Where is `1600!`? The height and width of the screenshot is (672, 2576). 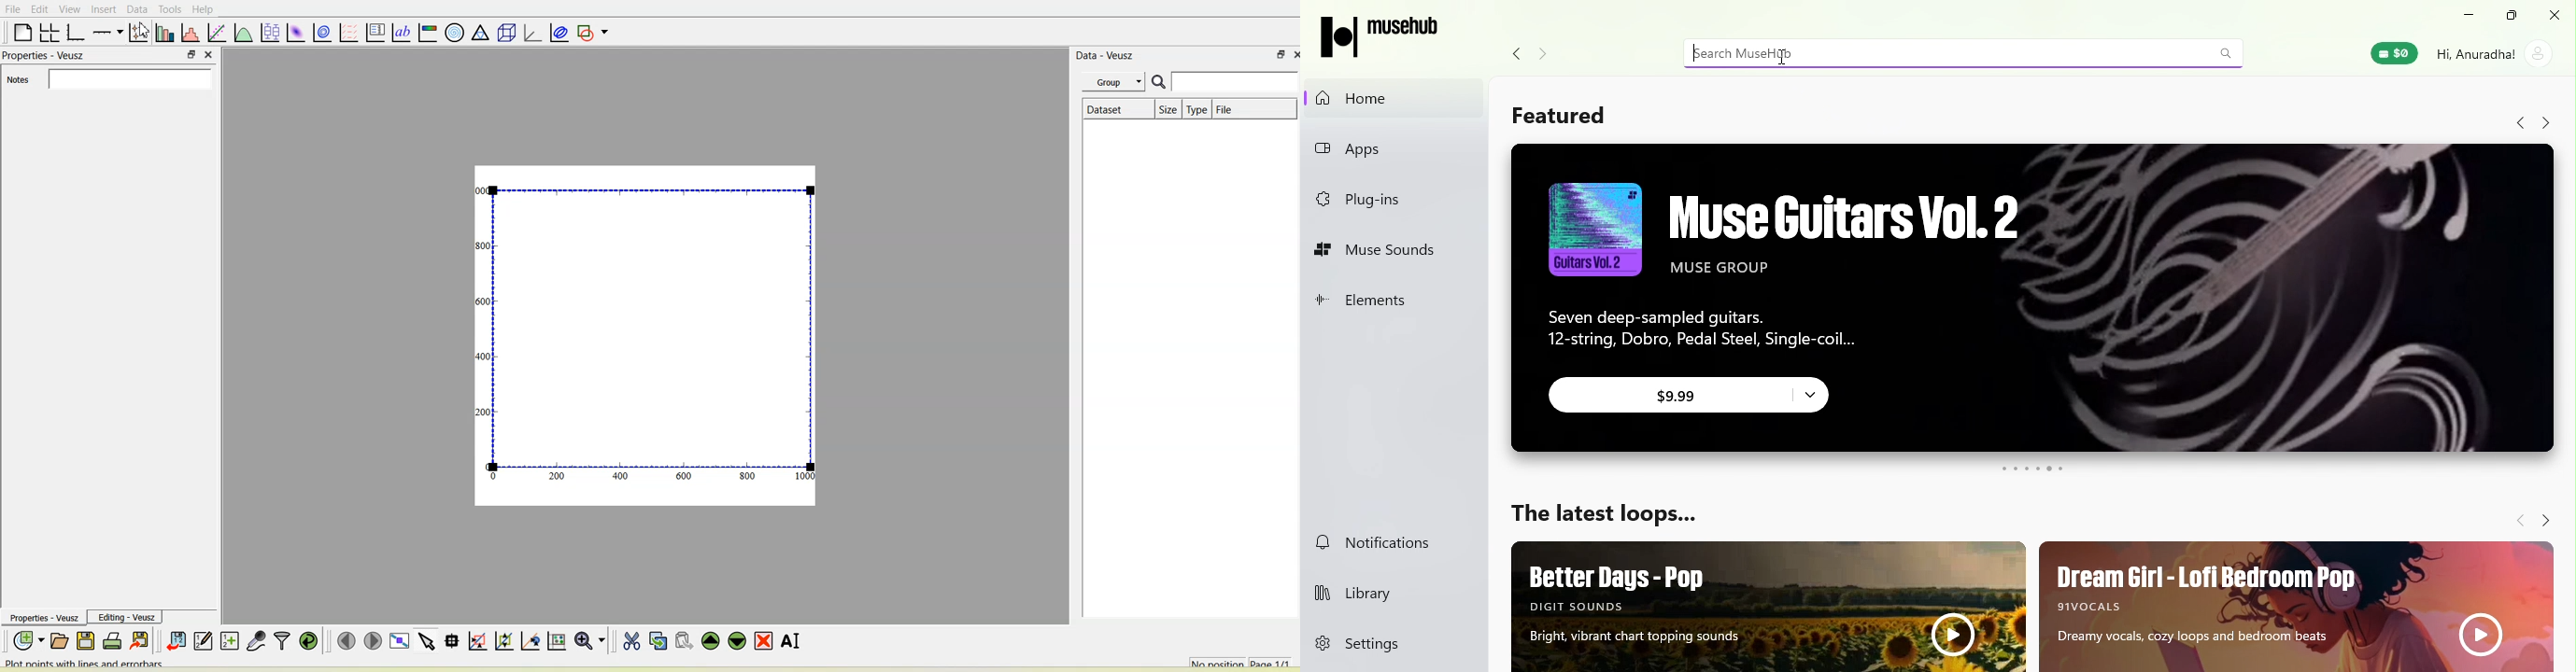
1600! is located at coordinates (483, 301).